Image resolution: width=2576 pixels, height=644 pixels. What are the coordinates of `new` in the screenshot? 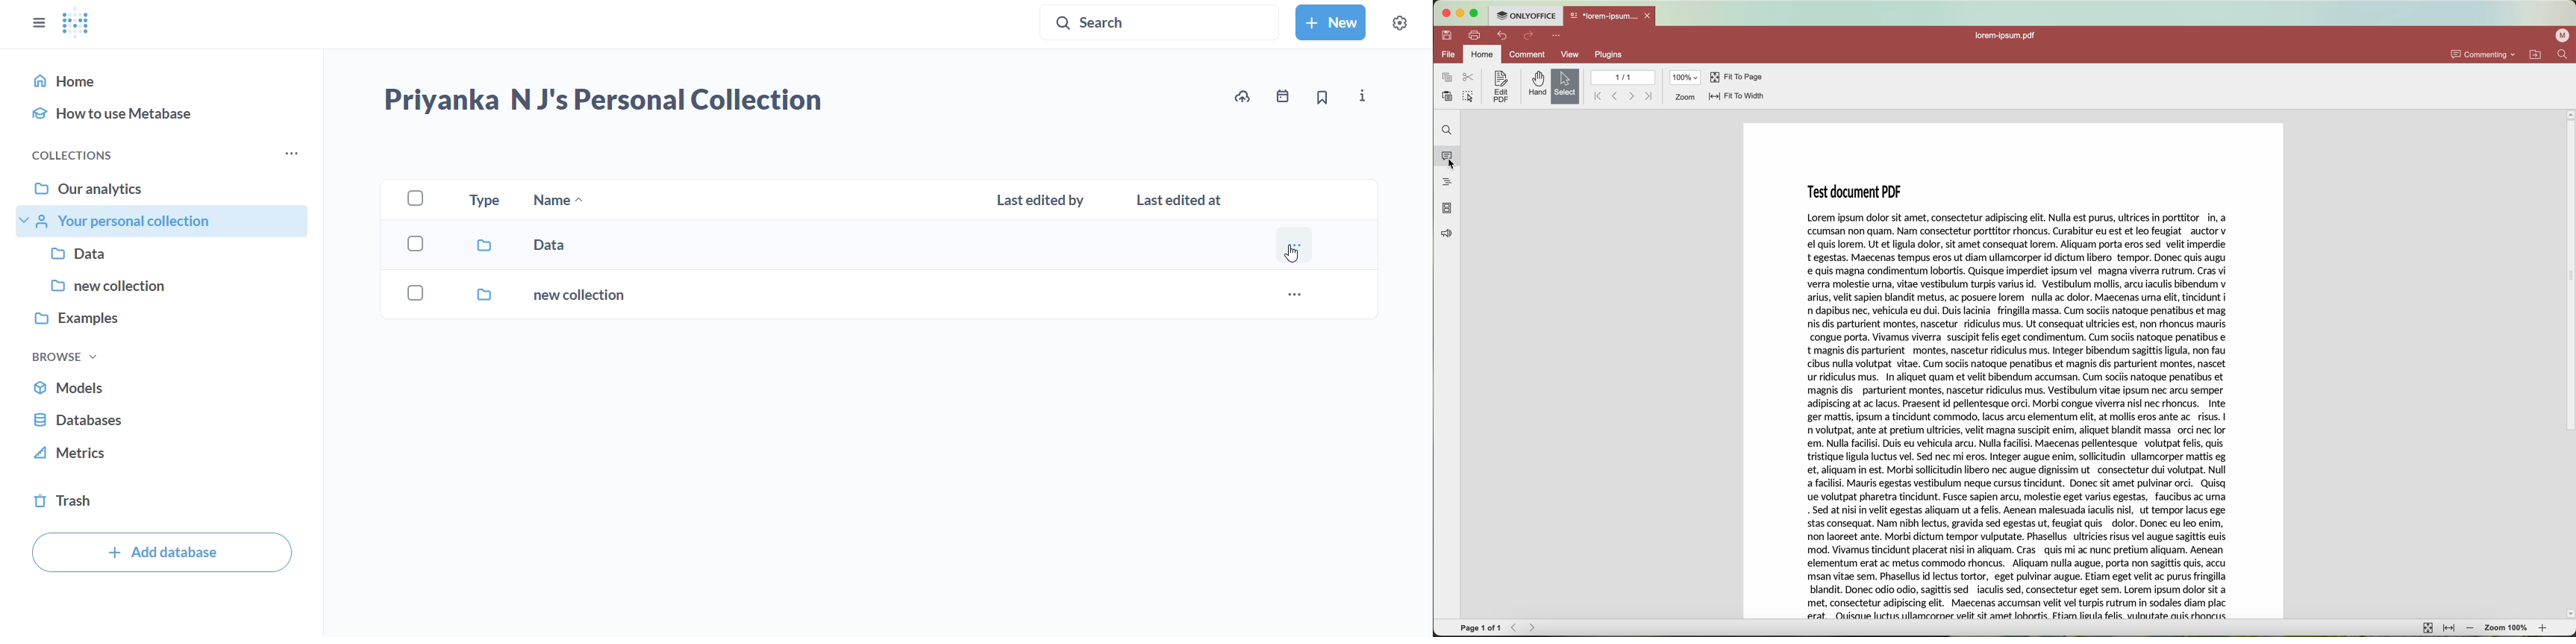 It's located at (1331, 23).